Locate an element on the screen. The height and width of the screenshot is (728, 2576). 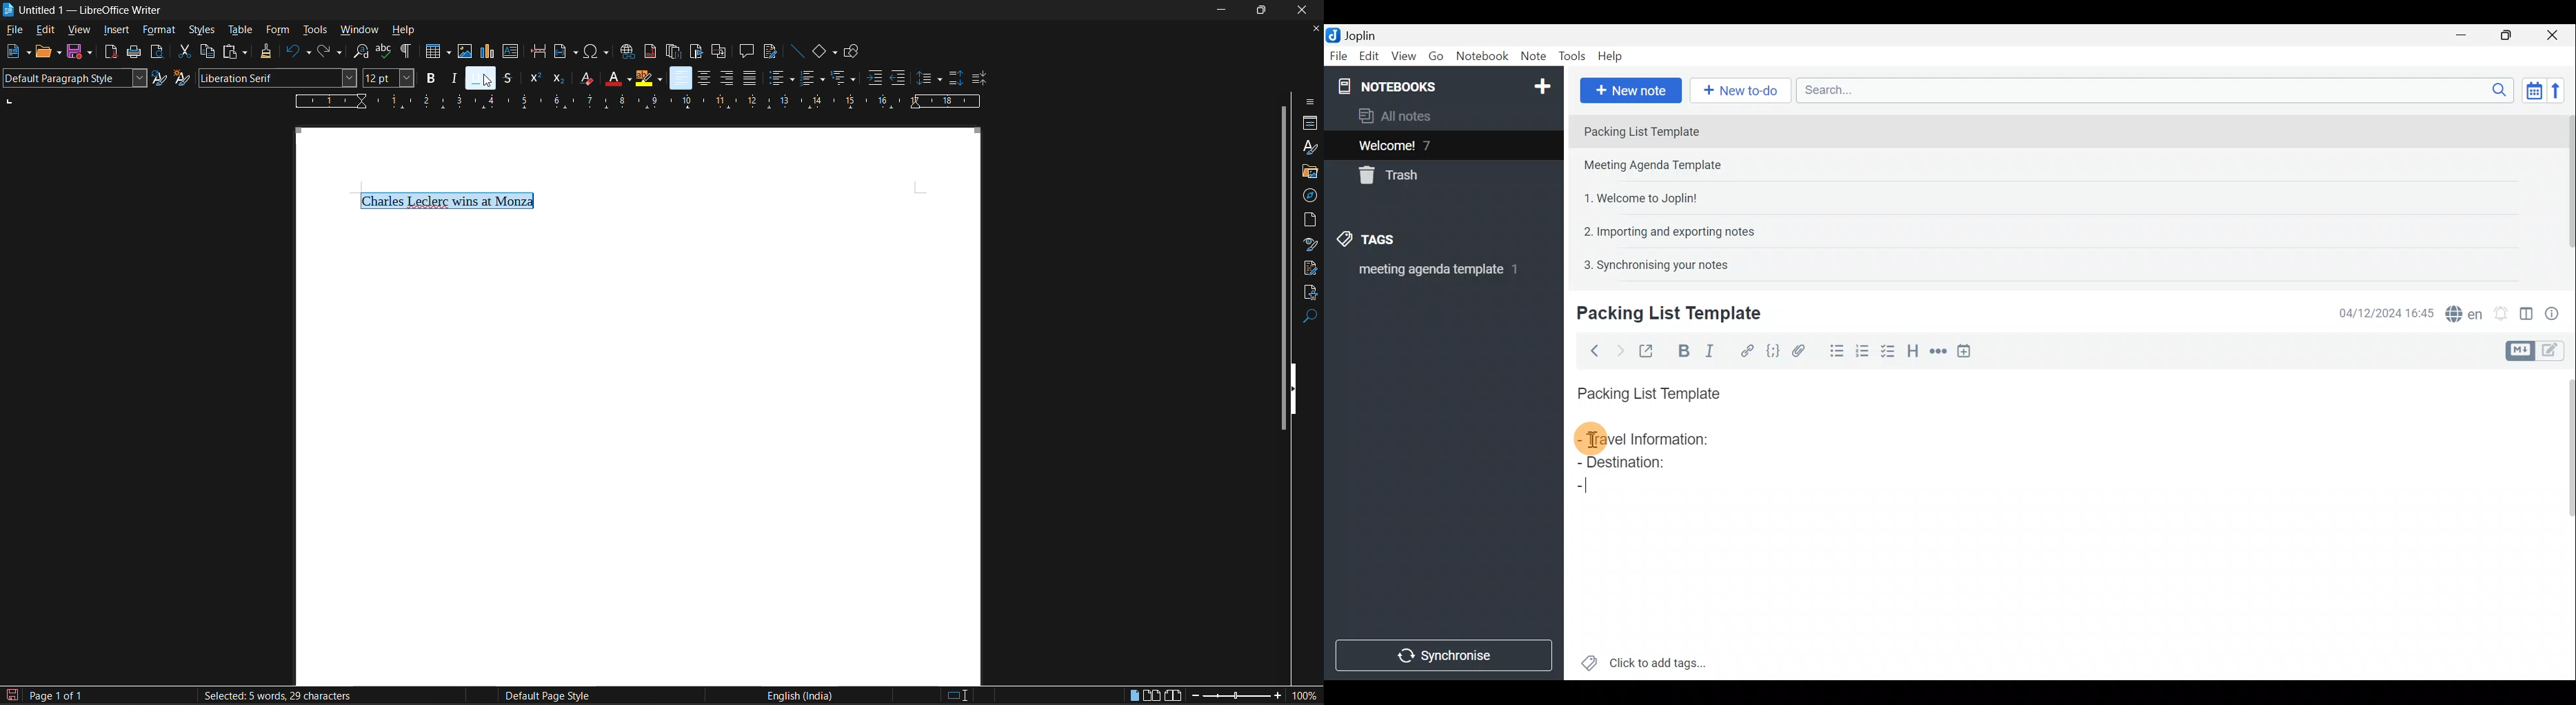
Note 5 is located at coordinates (1651, 263).